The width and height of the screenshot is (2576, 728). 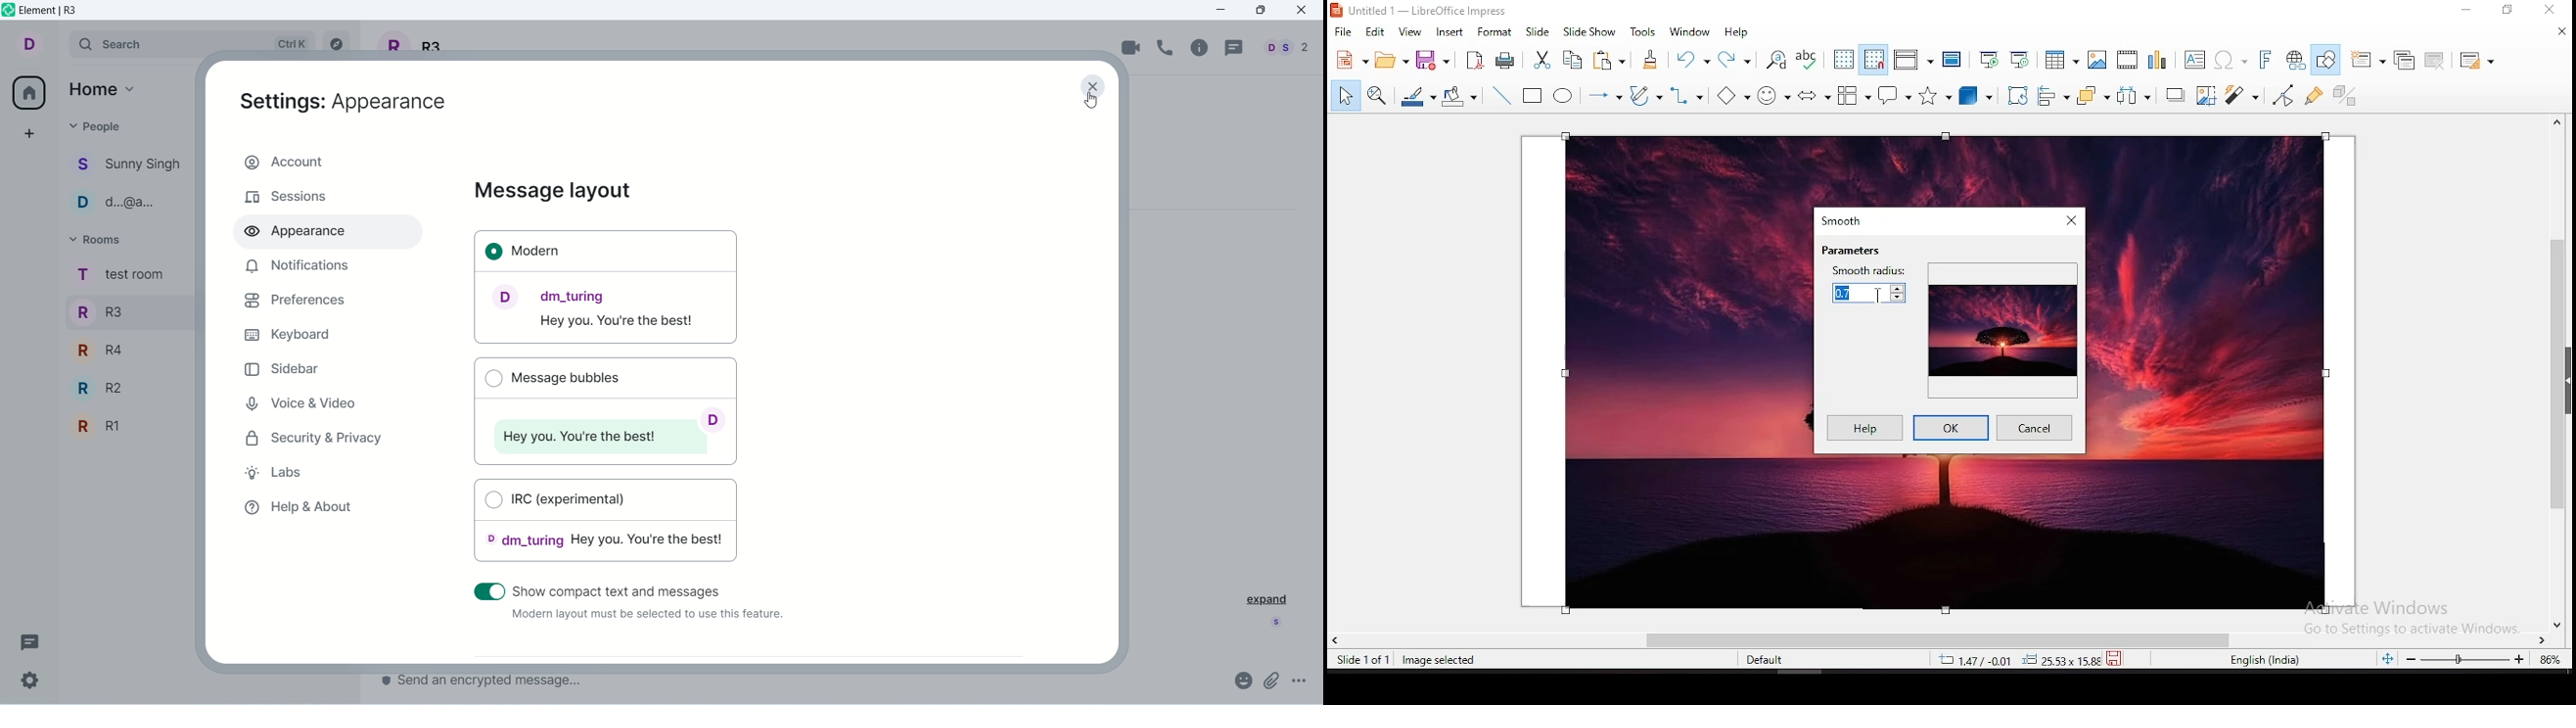 What do you see at coordinates (1976, 98) in the screenshot?
I see `3D shapes` at bounding box center [1976, 98].